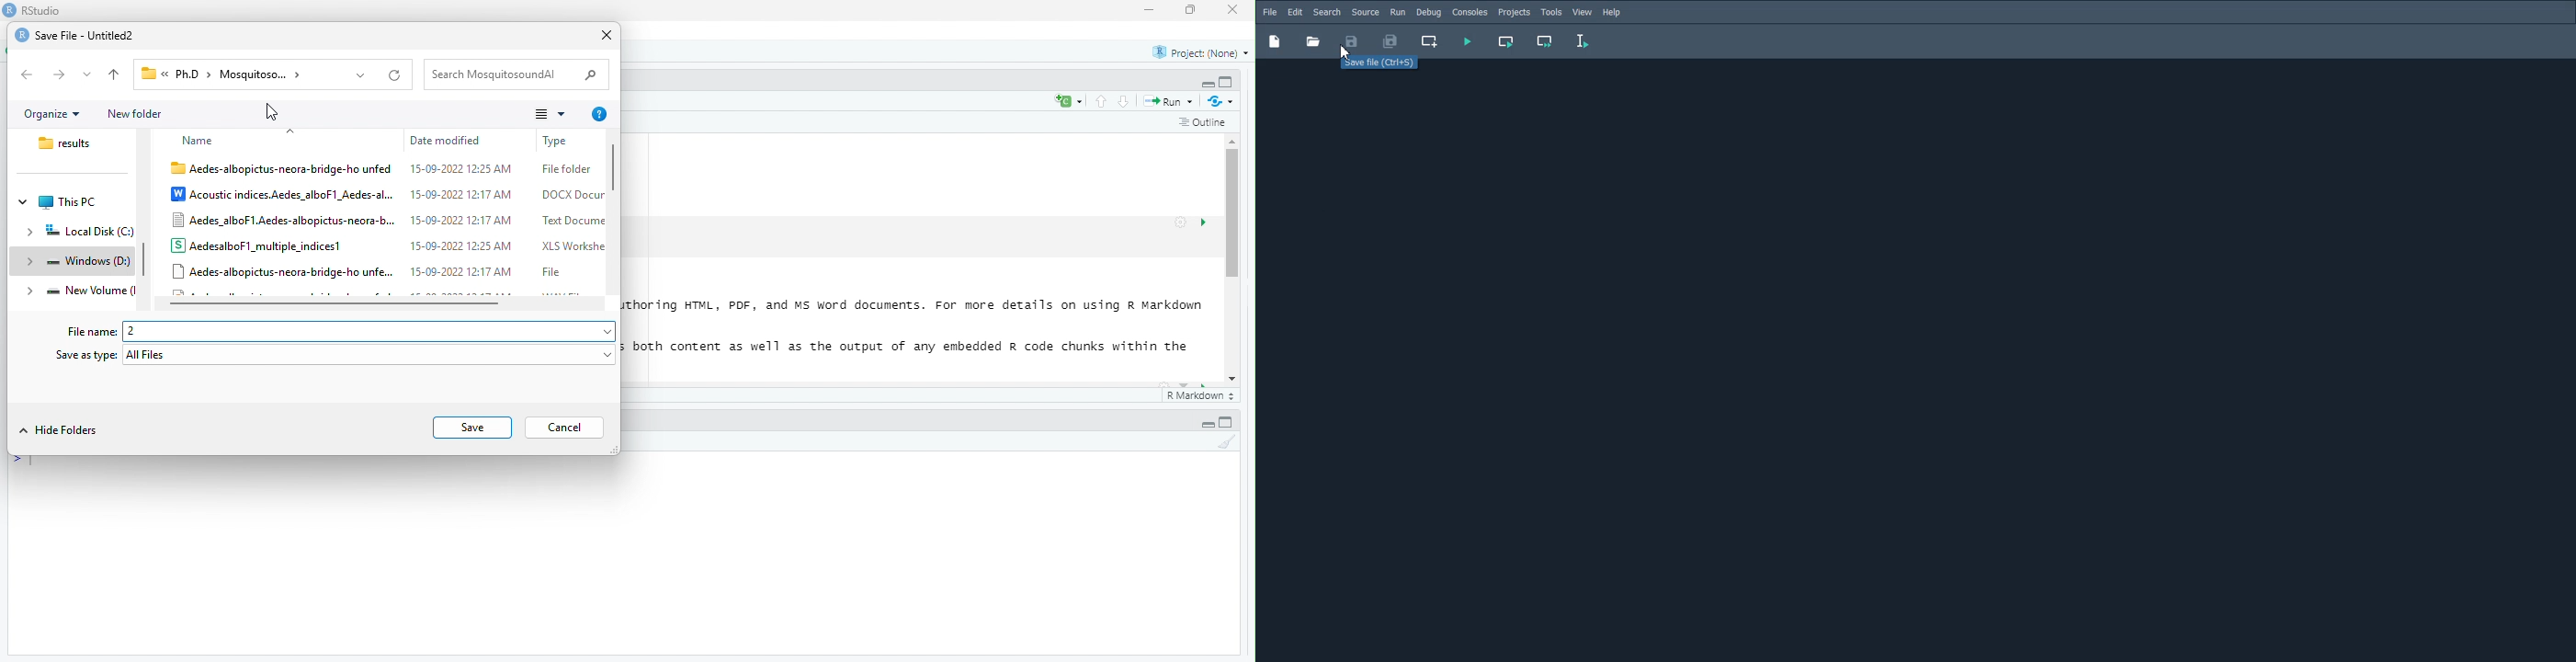 This screenshot has height=672, width=2576. I want to click on Search MosquitosoundAl, so click(499, 74).